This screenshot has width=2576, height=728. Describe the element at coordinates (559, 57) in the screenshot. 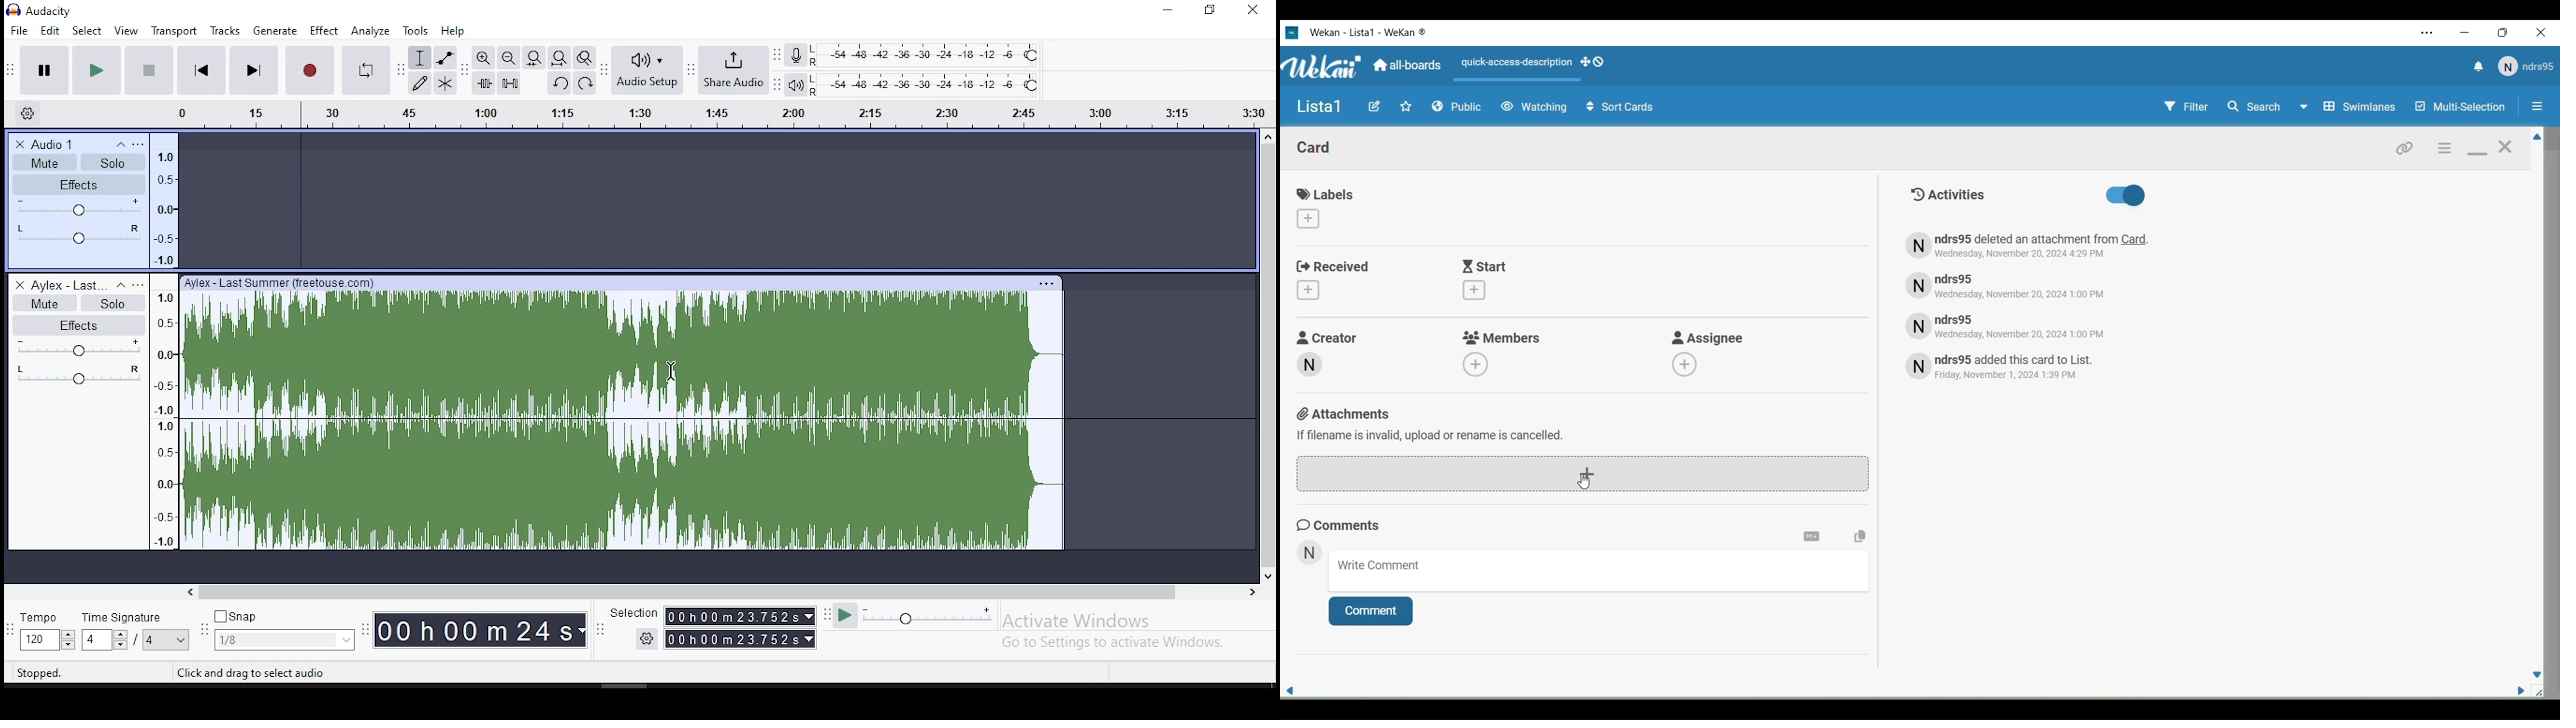

I see `fit project to width` at that location.